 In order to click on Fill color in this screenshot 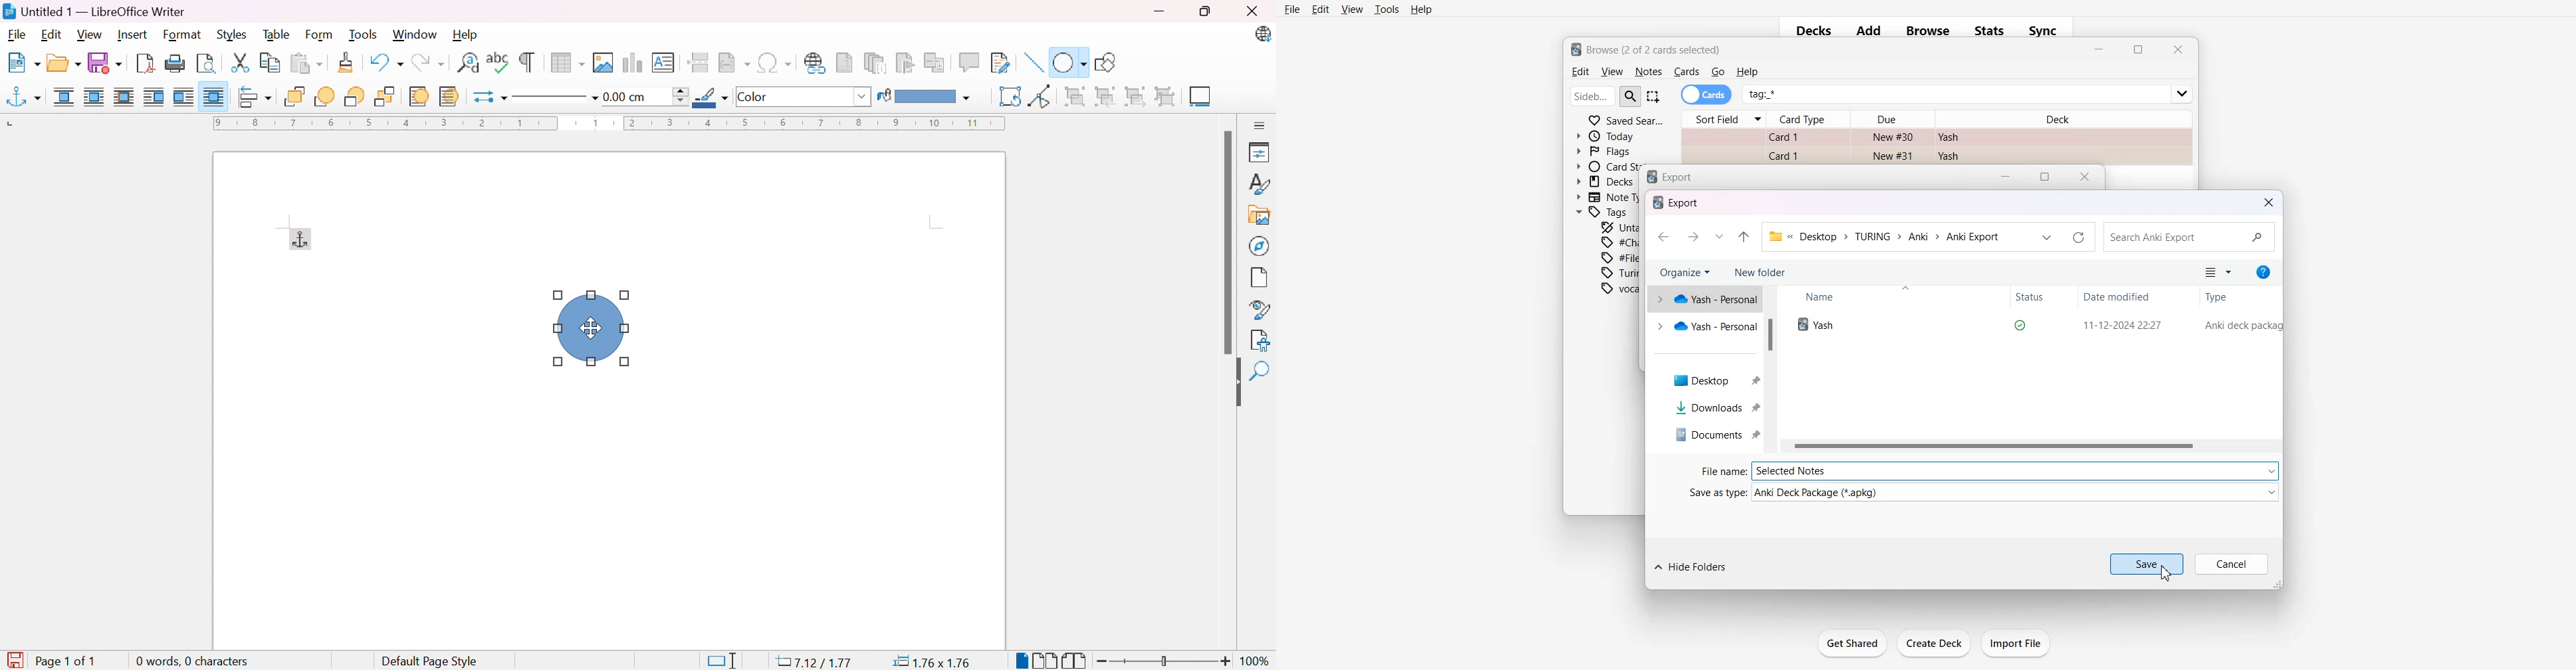, I will do `click(925, 98)`.